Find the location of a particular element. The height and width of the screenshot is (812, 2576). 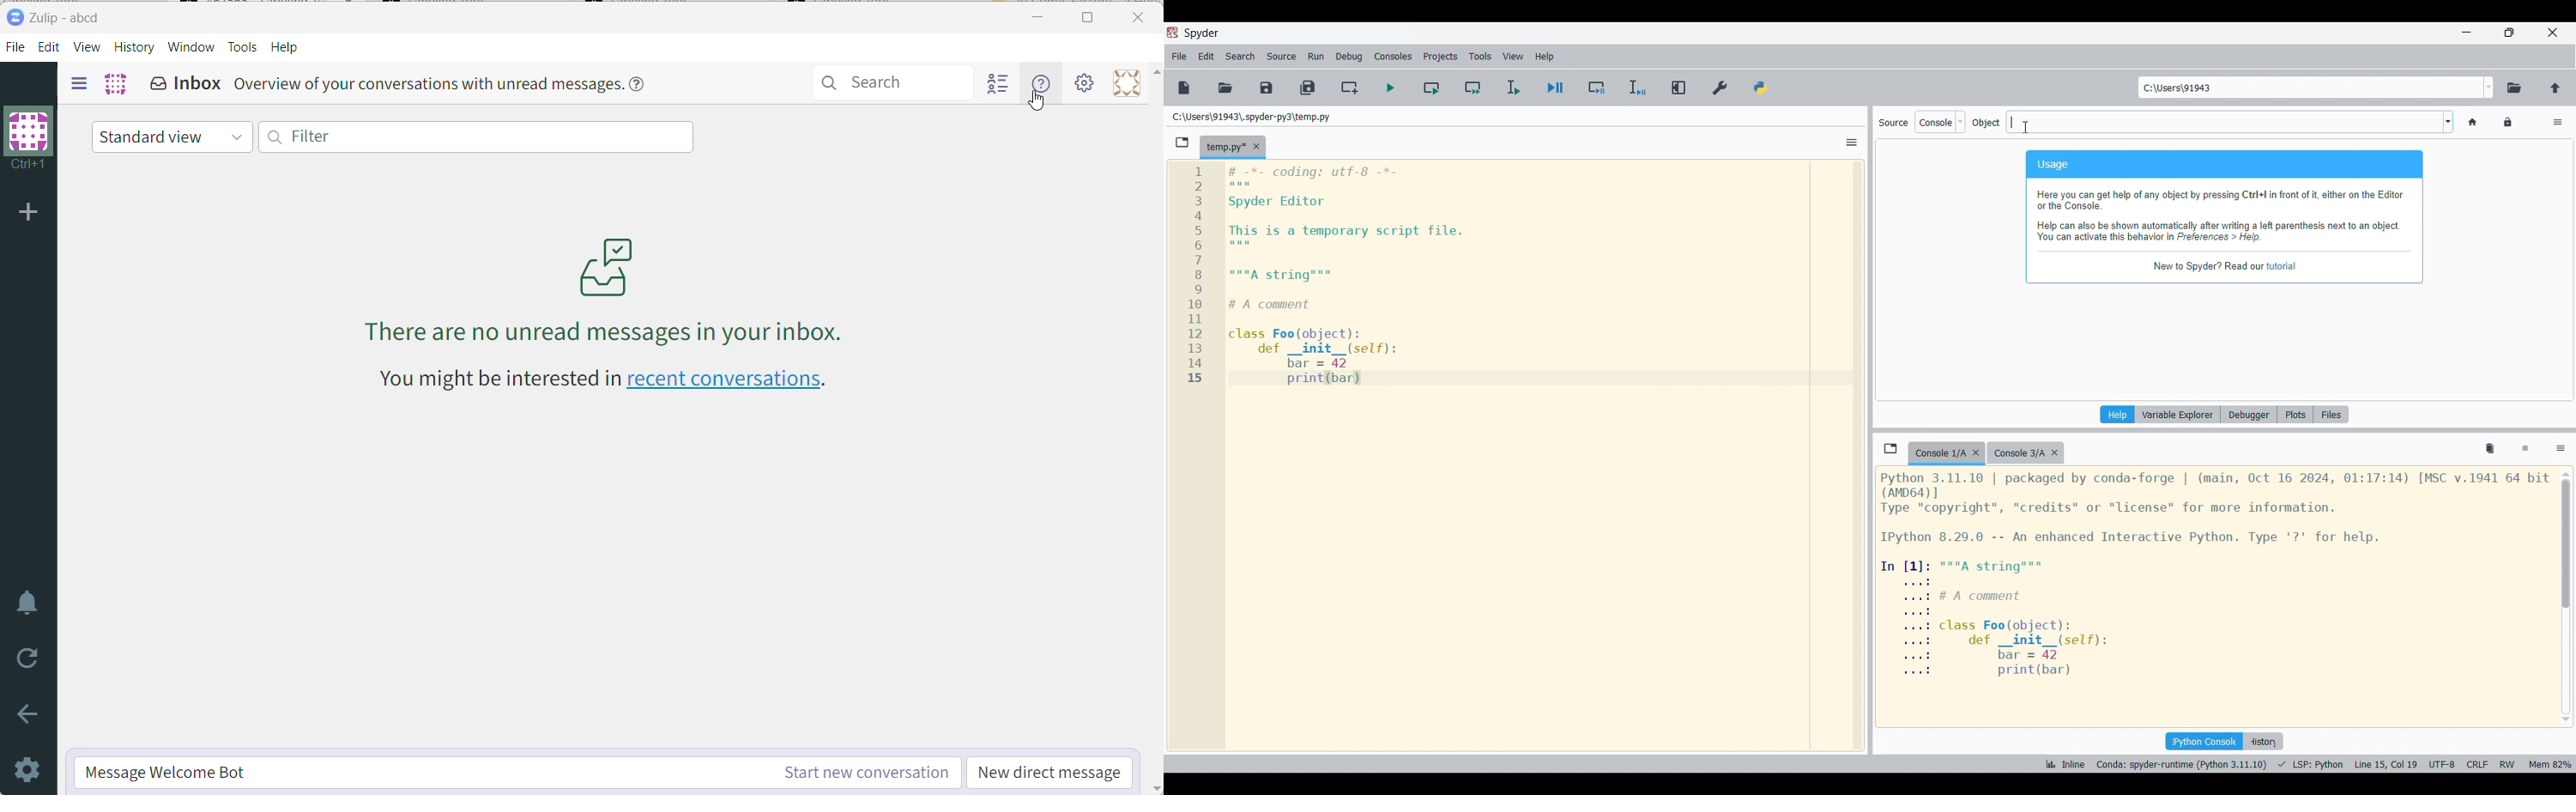

Filter is located at coordinates (477, 137).